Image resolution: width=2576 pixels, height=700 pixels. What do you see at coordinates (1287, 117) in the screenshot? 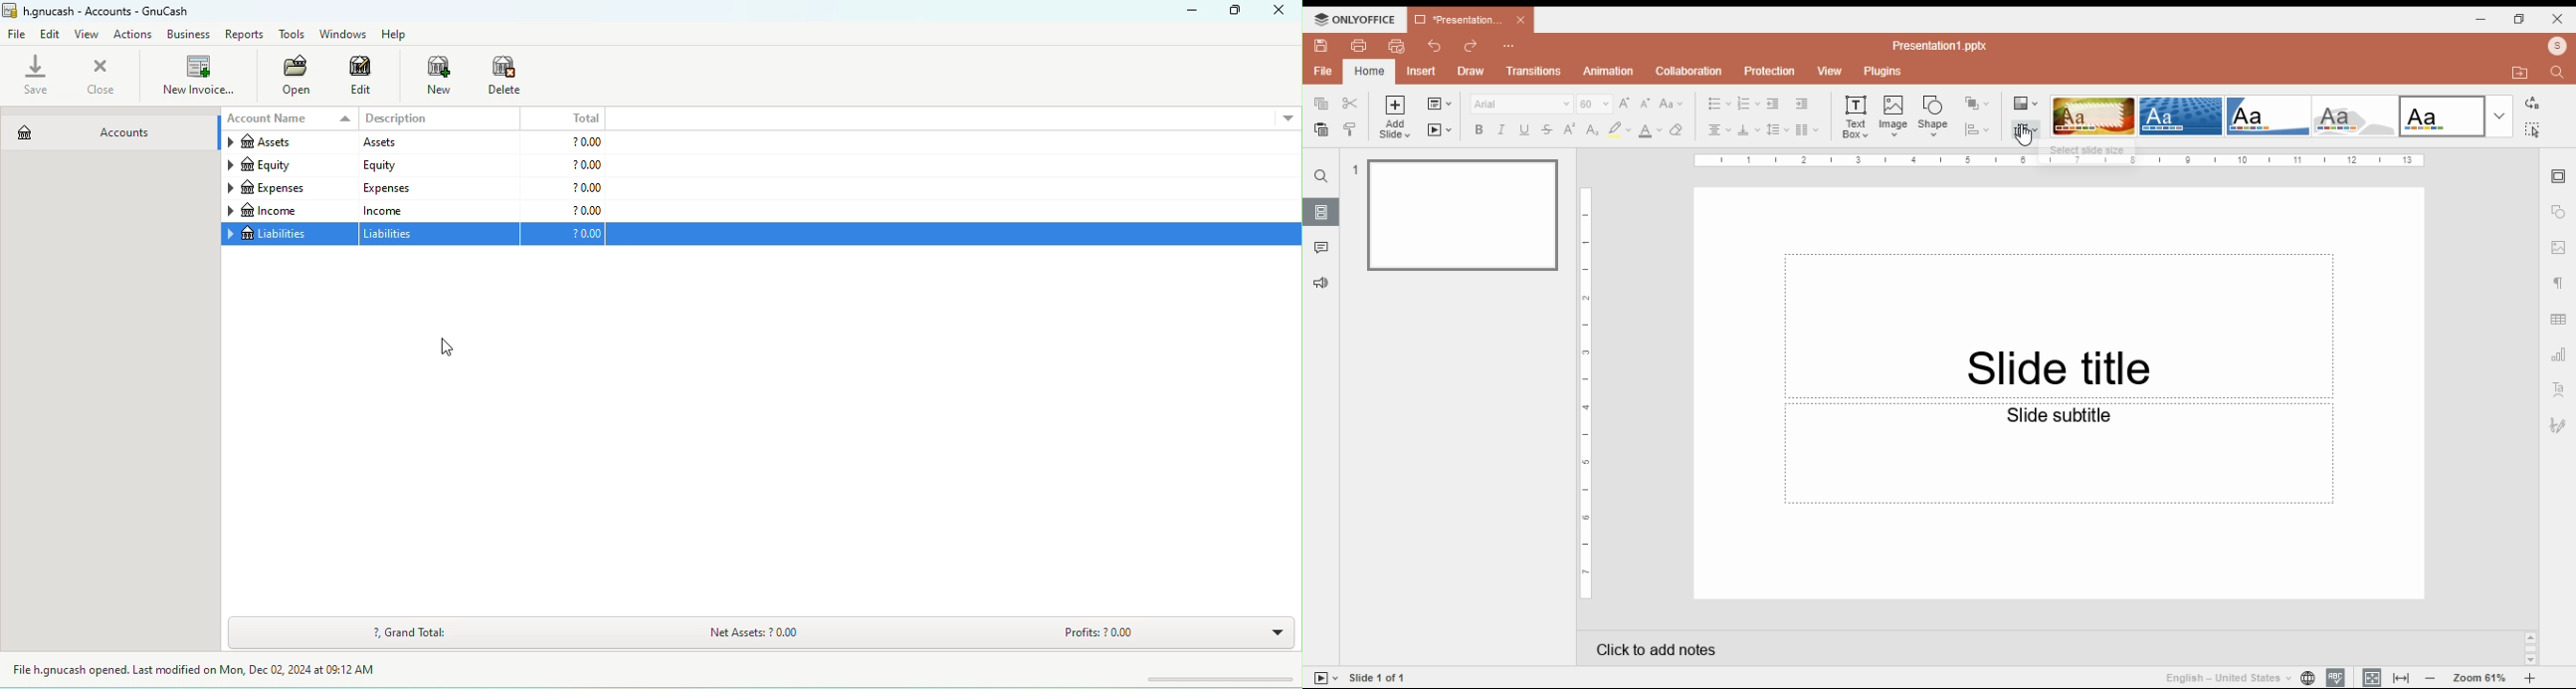
I see `options` at bounding box center [1287, 117].